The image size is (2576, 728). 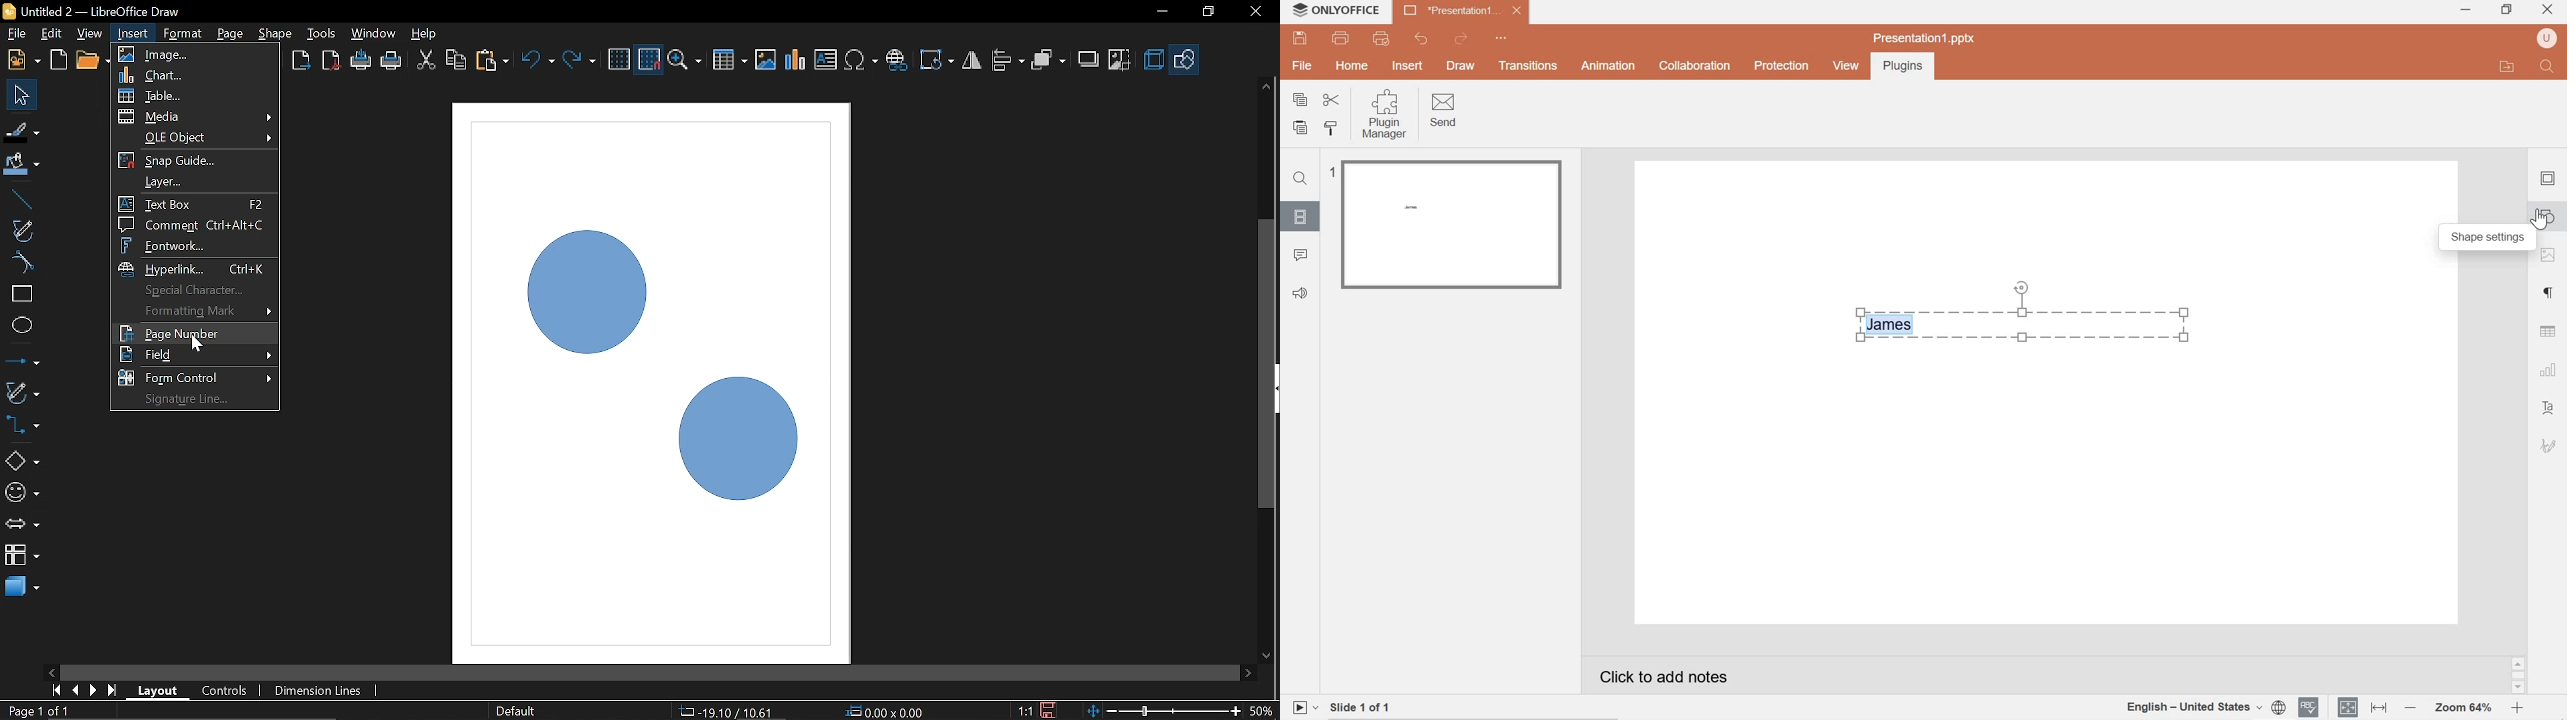 I want to click on Special character, so click(x=190, y=290).